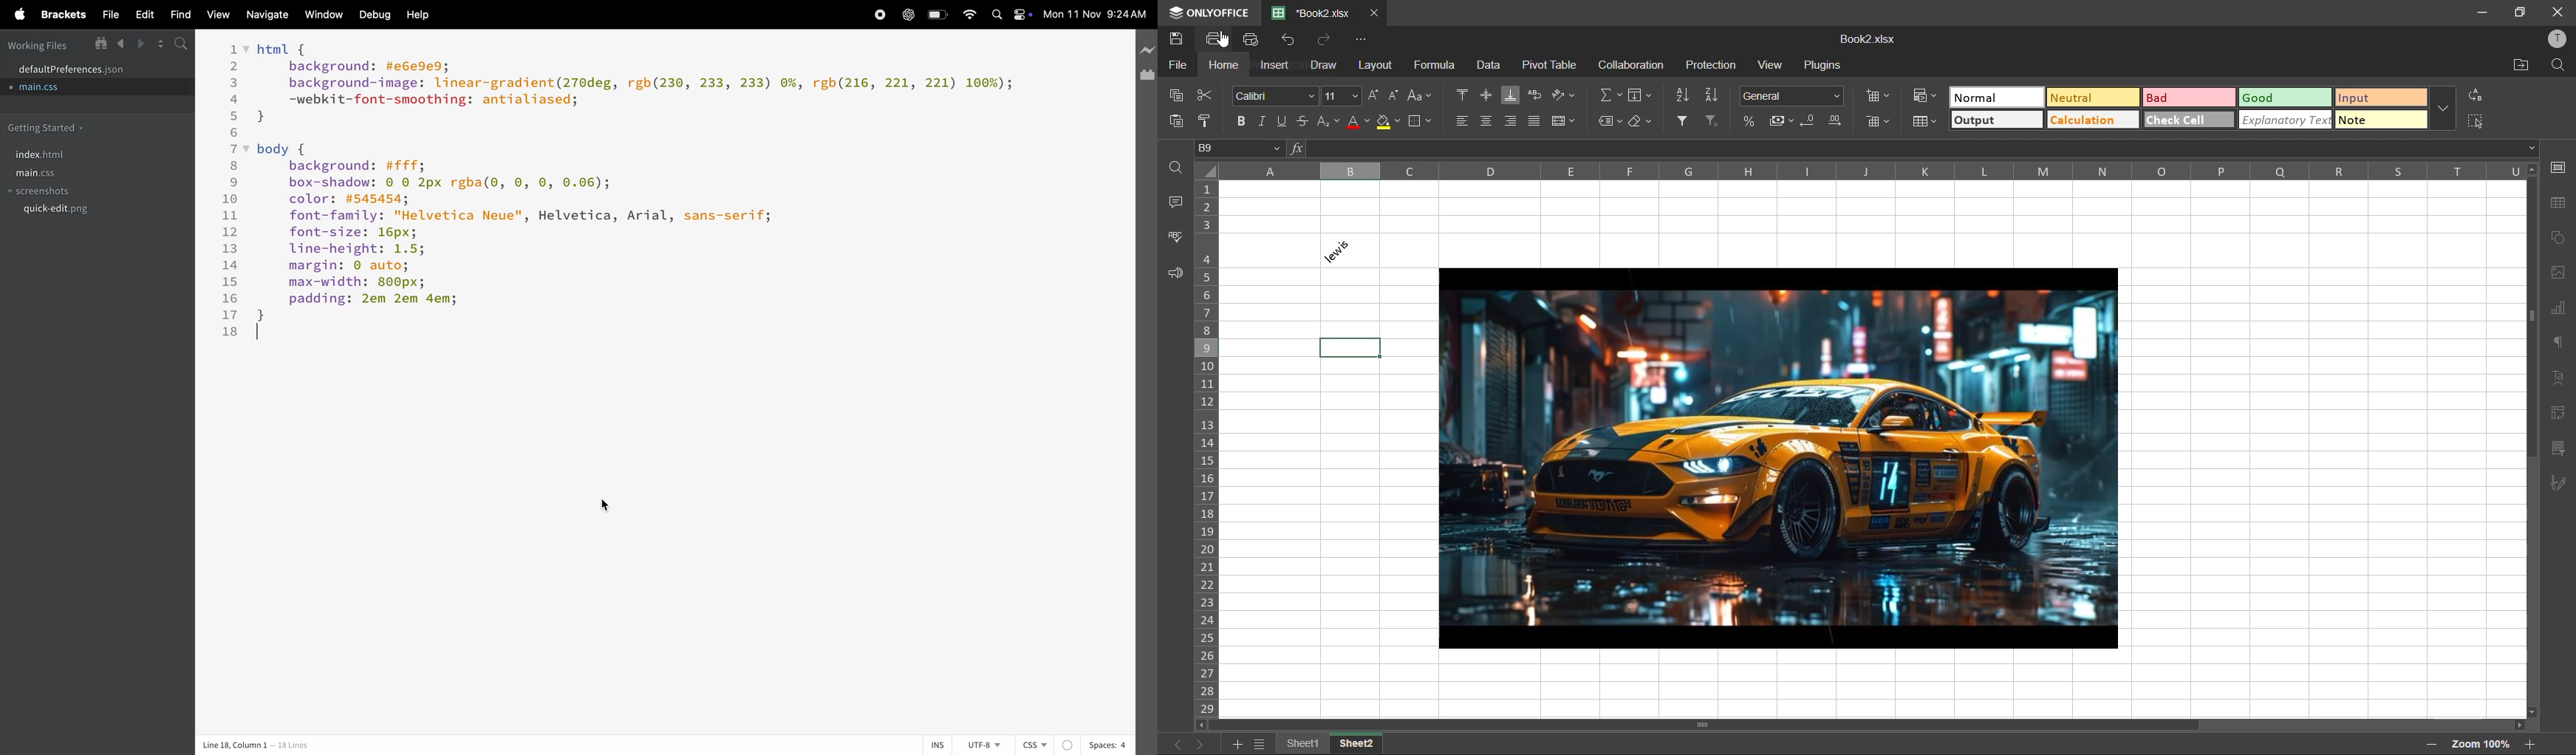  Describe the element at coordinates (1420, 95) in the screenshot. I see `change case` at that location.